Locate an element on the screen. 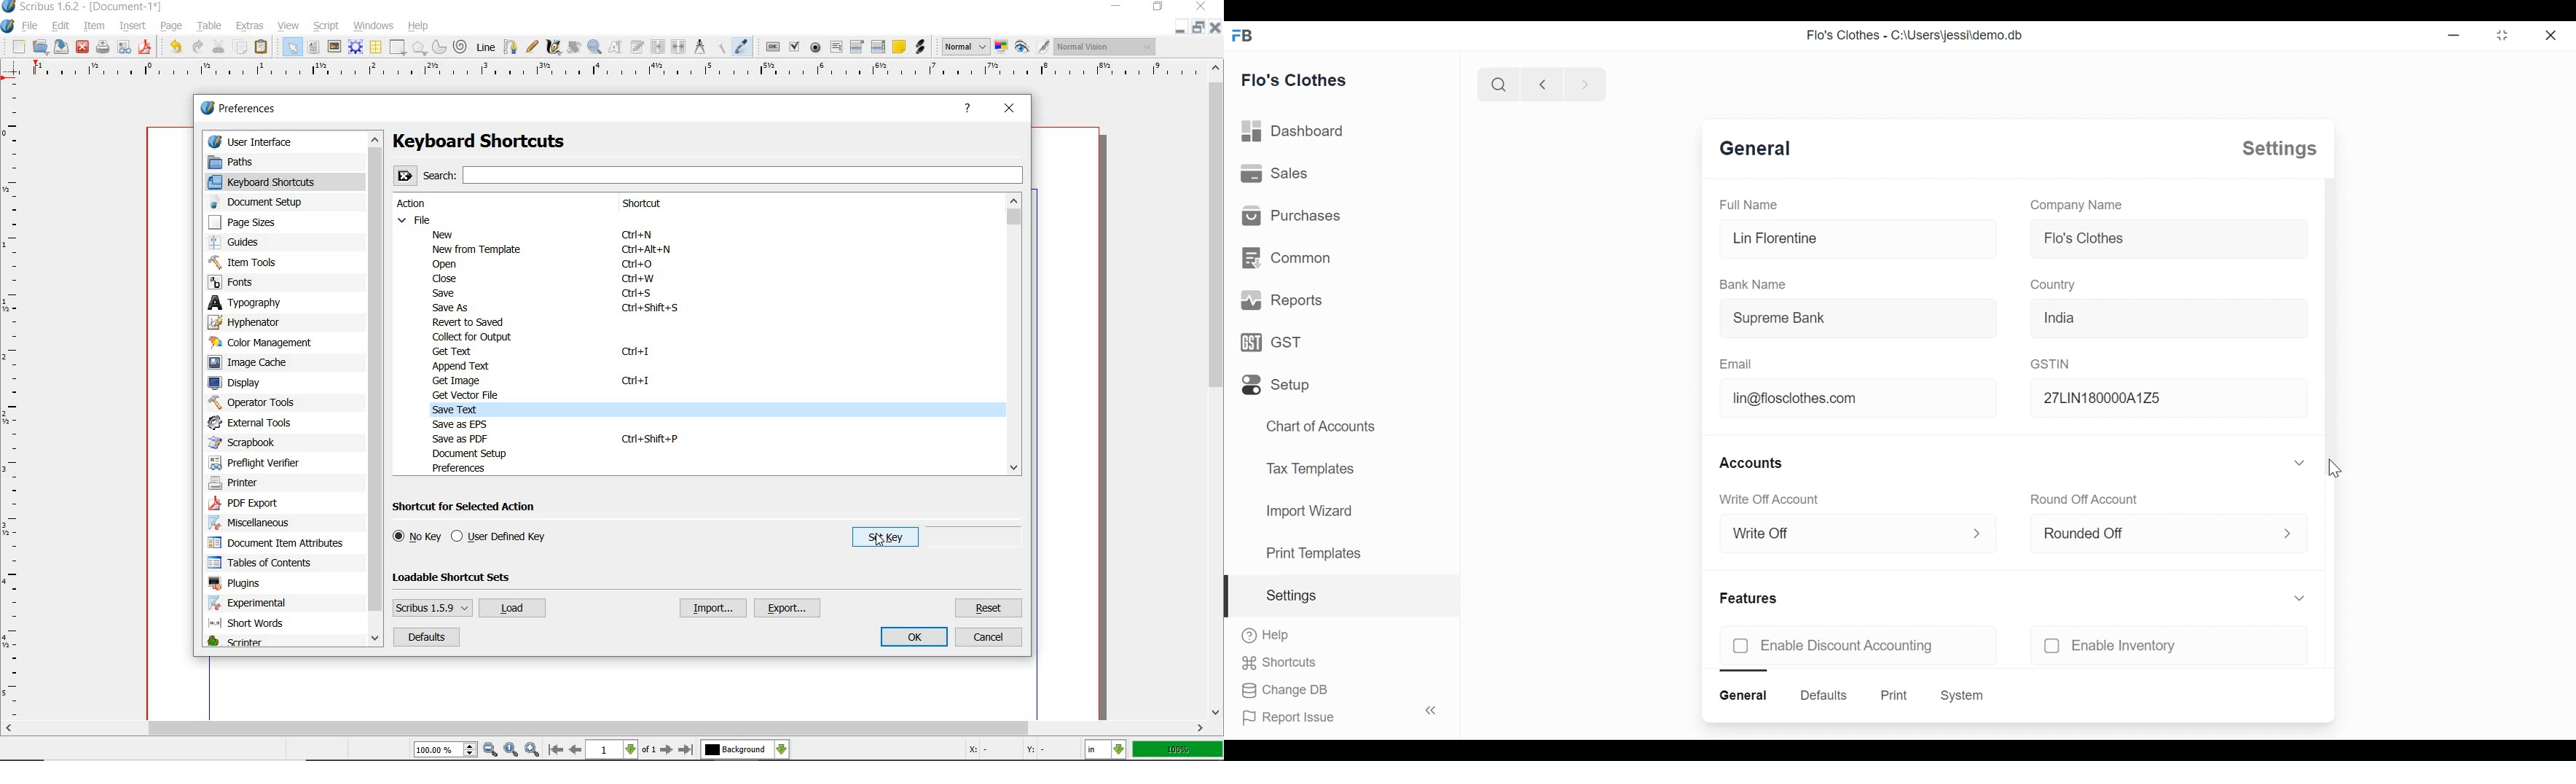  zoom factor is located at coordinates (1178, 750).